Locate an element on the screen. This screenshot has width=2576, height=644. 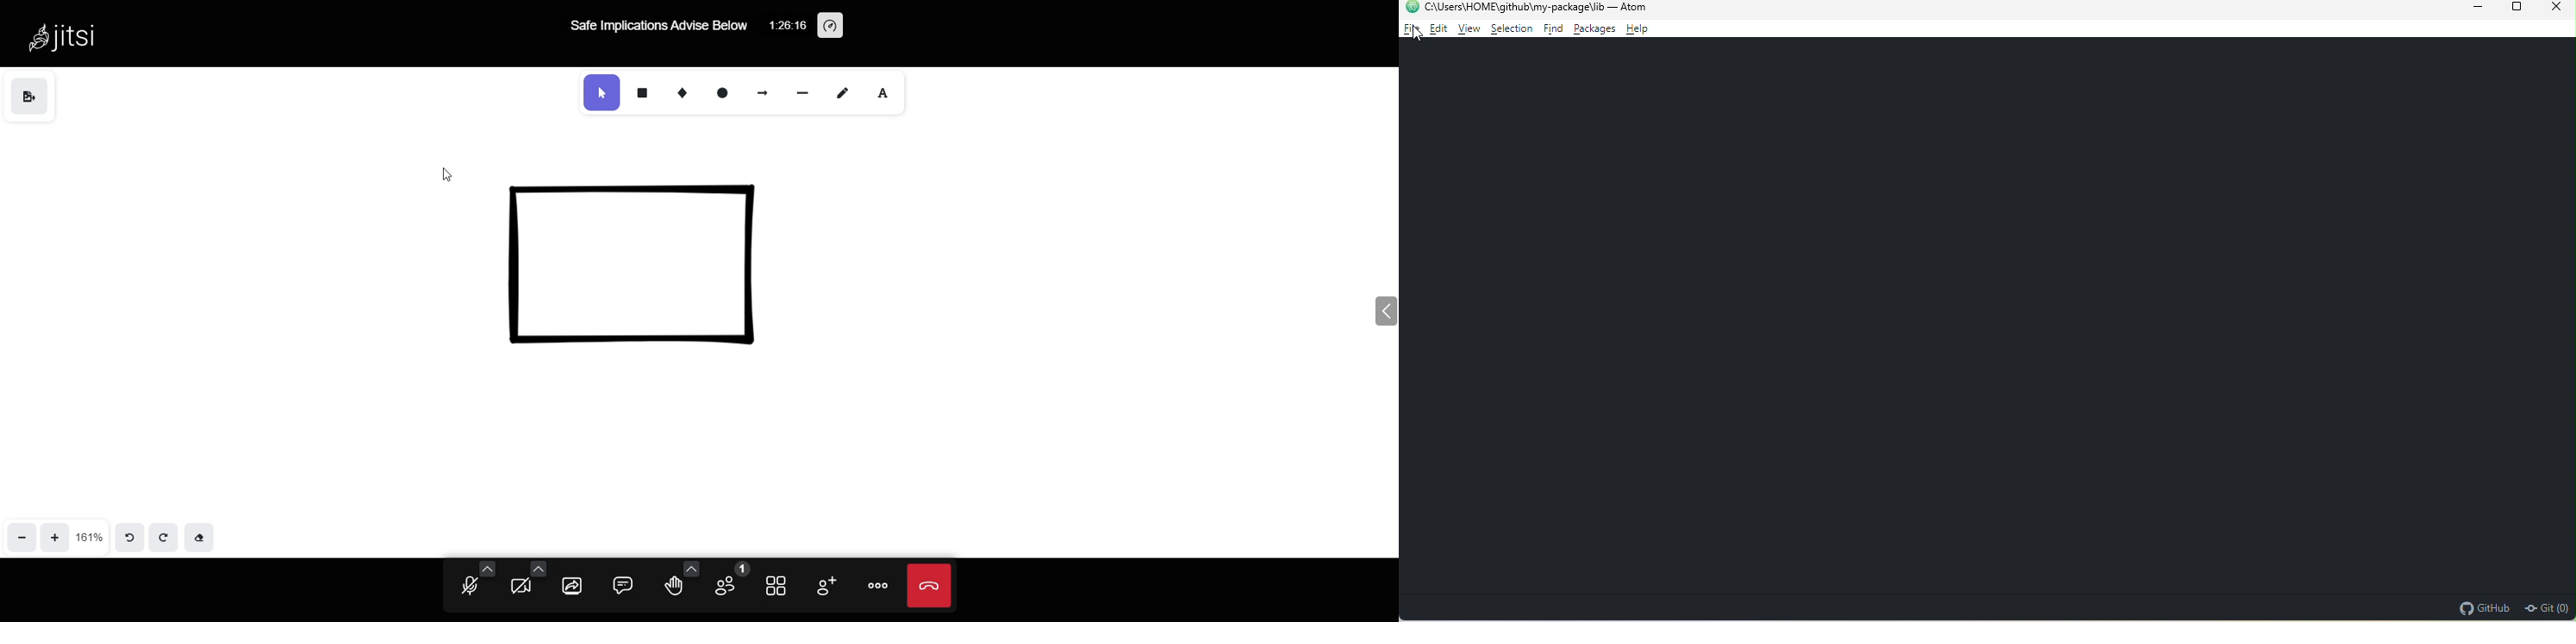
close is located at coordinates (2554, 9).